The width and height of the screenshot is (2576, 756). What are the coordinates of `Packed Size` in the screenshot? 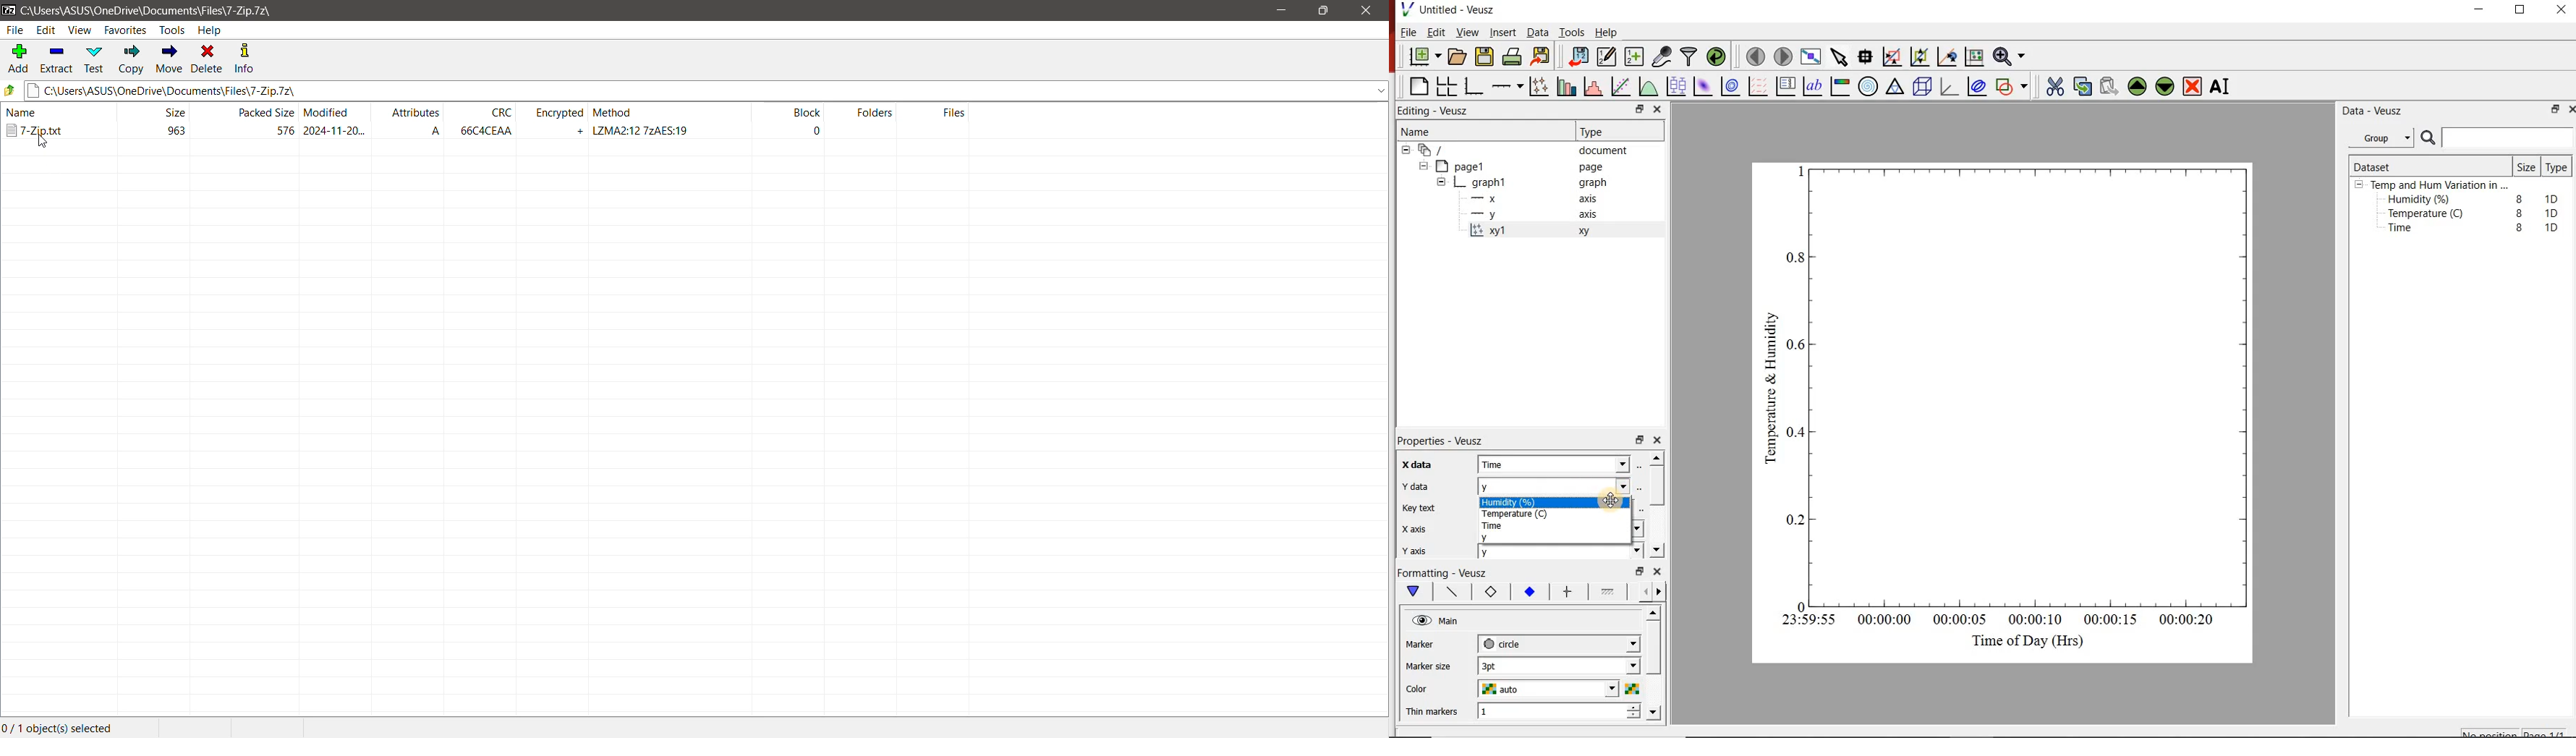 It's located at (247, 122).